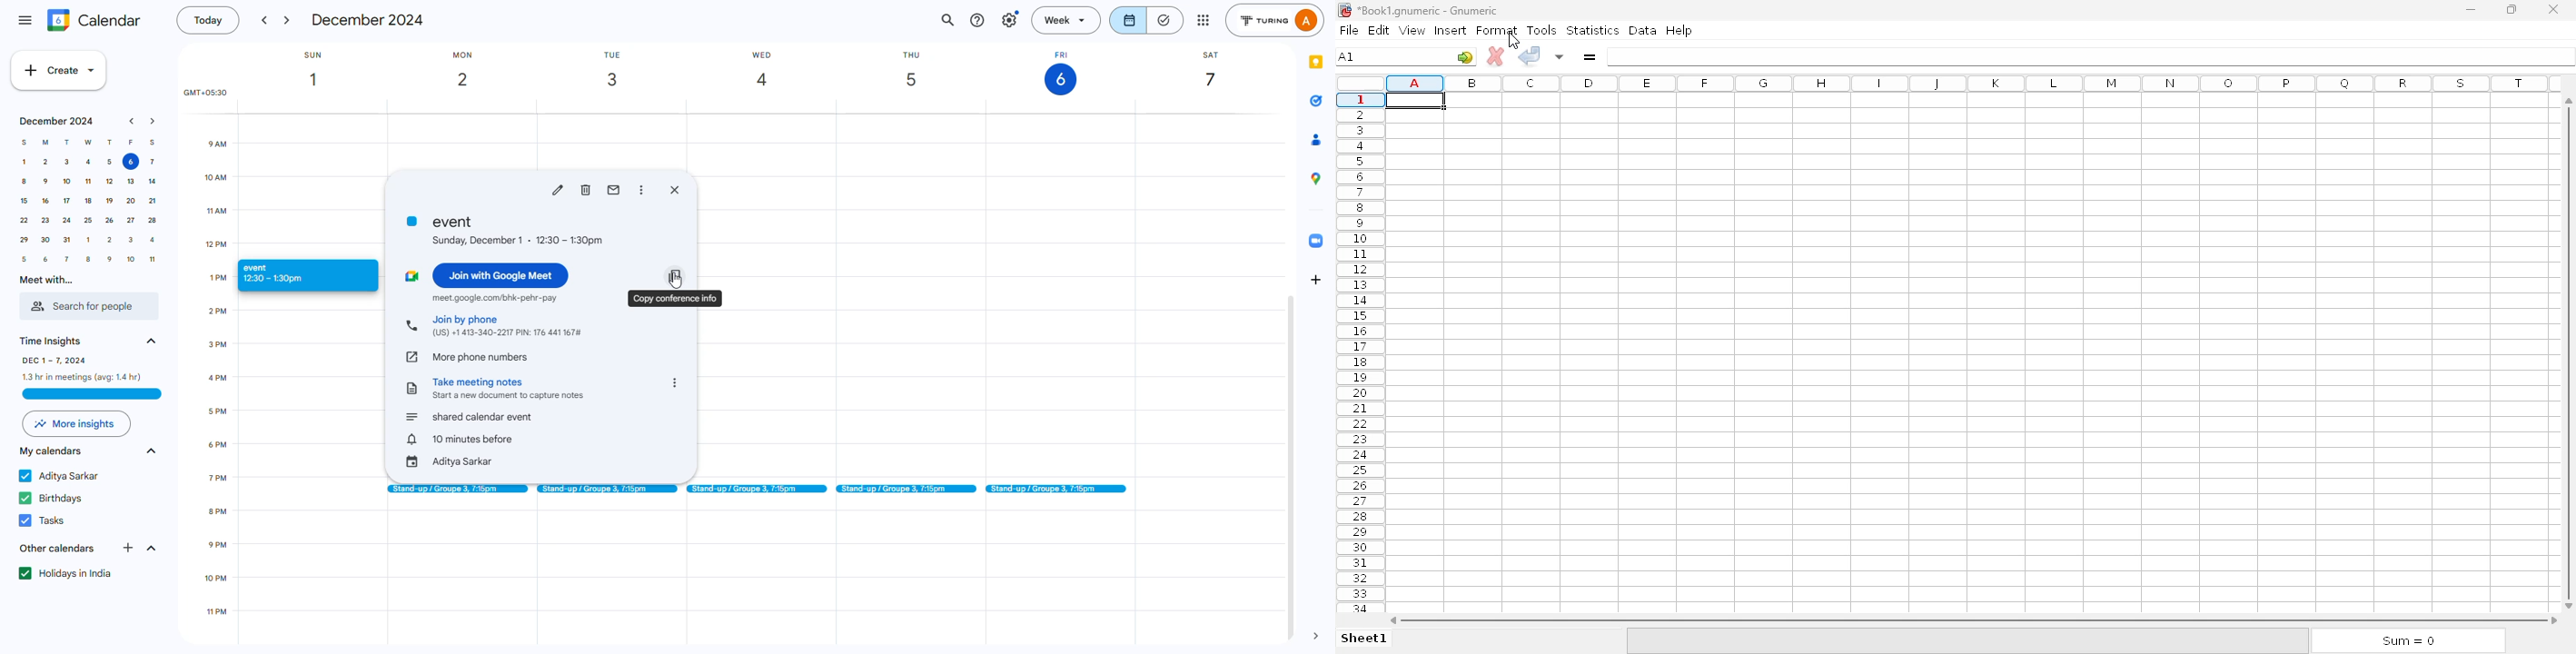 The height and width of the screenshot is (672, 2576). What do you see at coordinates (413, 356) in the screenshot?
I see `link` at bounding box center [413, 356].